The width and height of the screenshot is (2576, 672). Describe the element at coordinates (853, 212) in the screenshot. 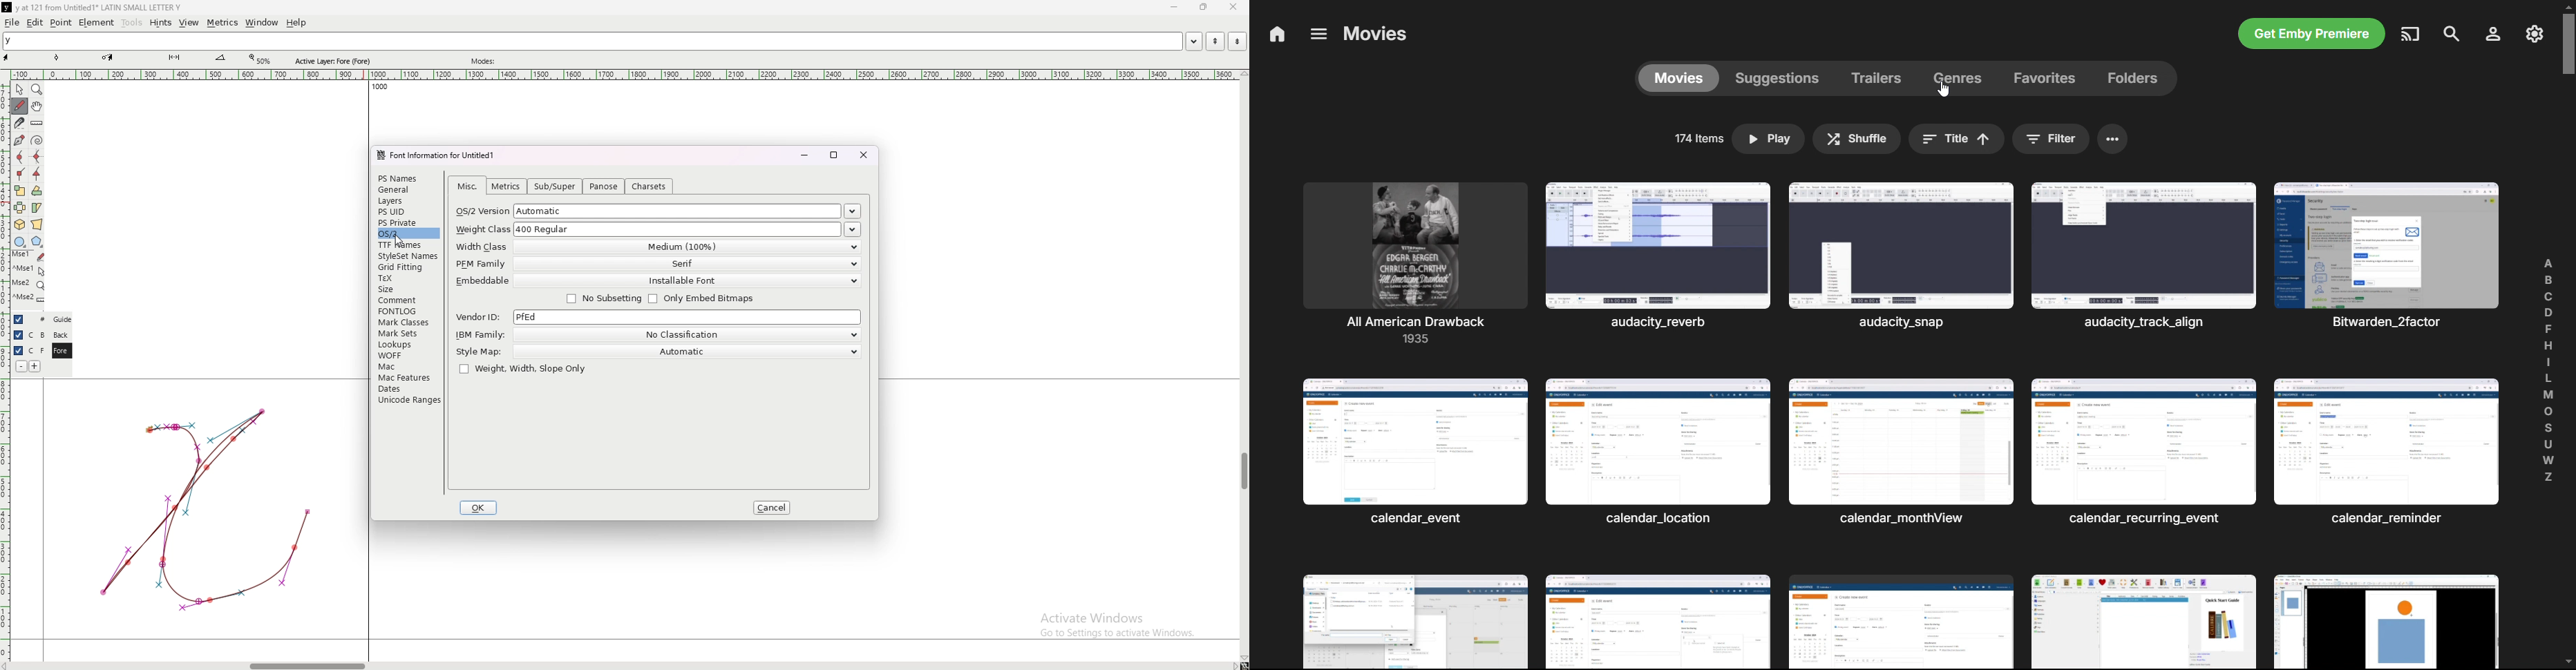

I see `os/2 versions` at that location.